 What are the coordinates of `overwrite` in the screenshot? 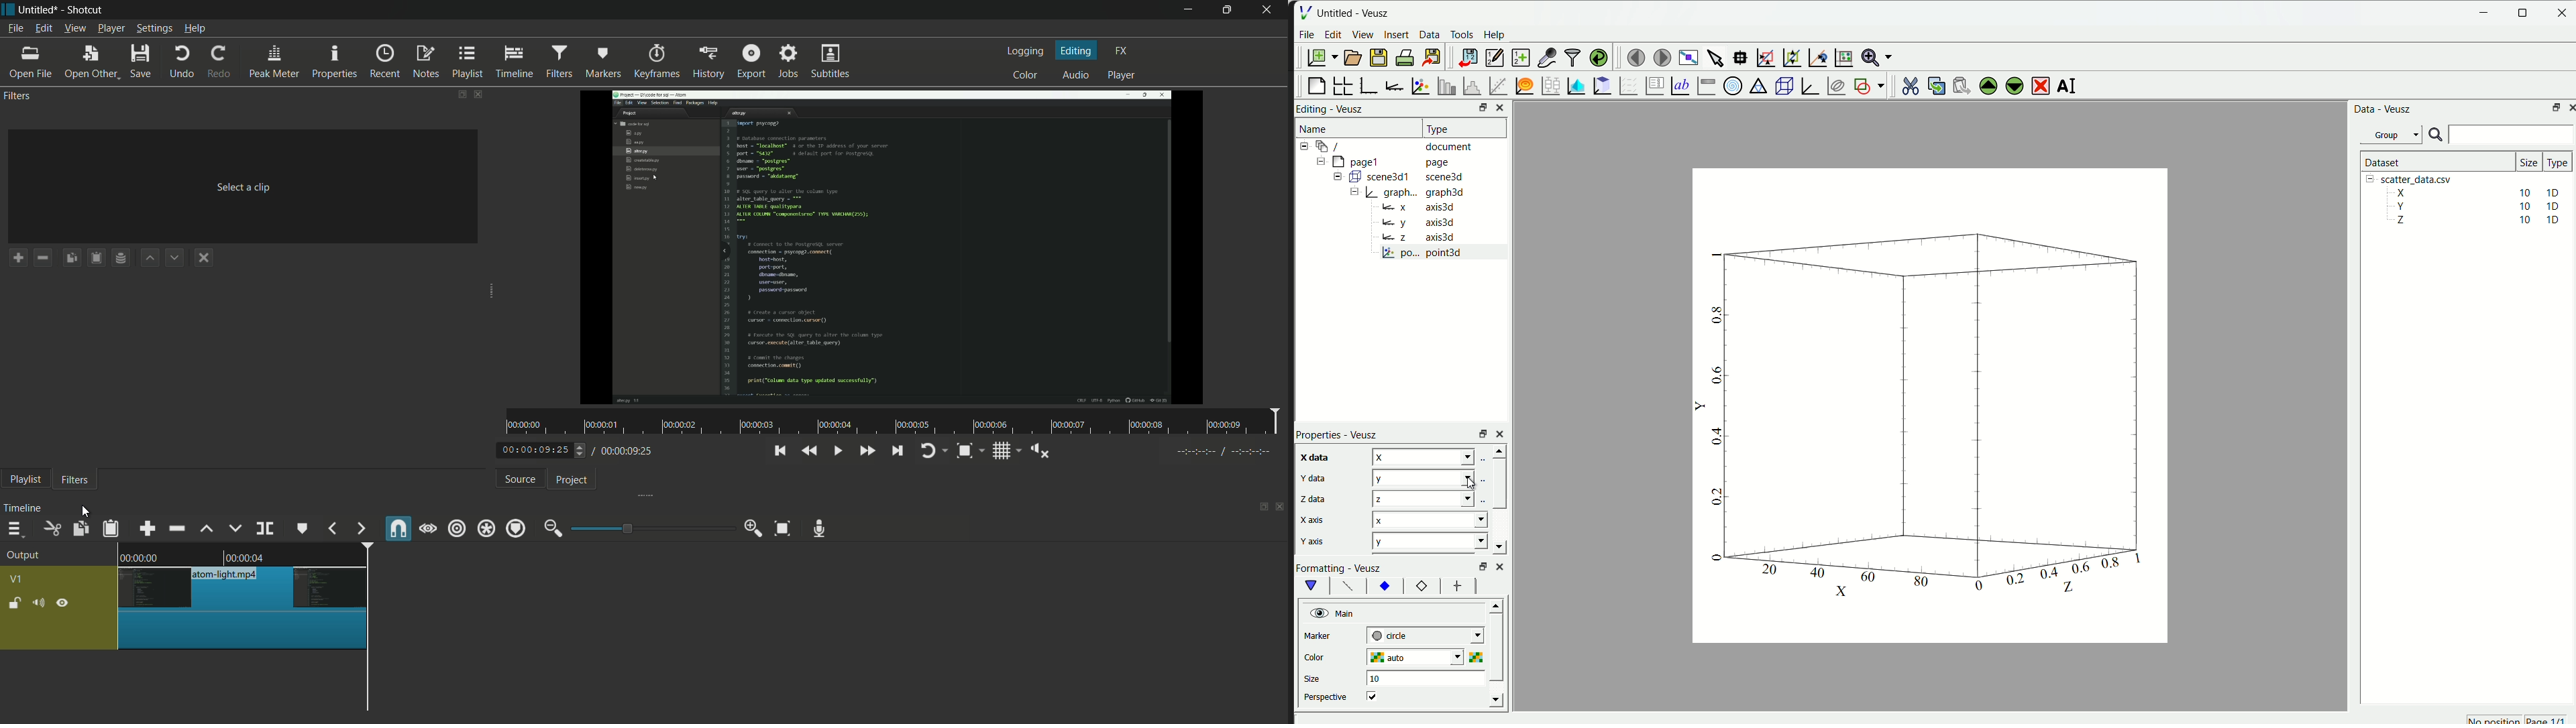 It's located at (235, 528).